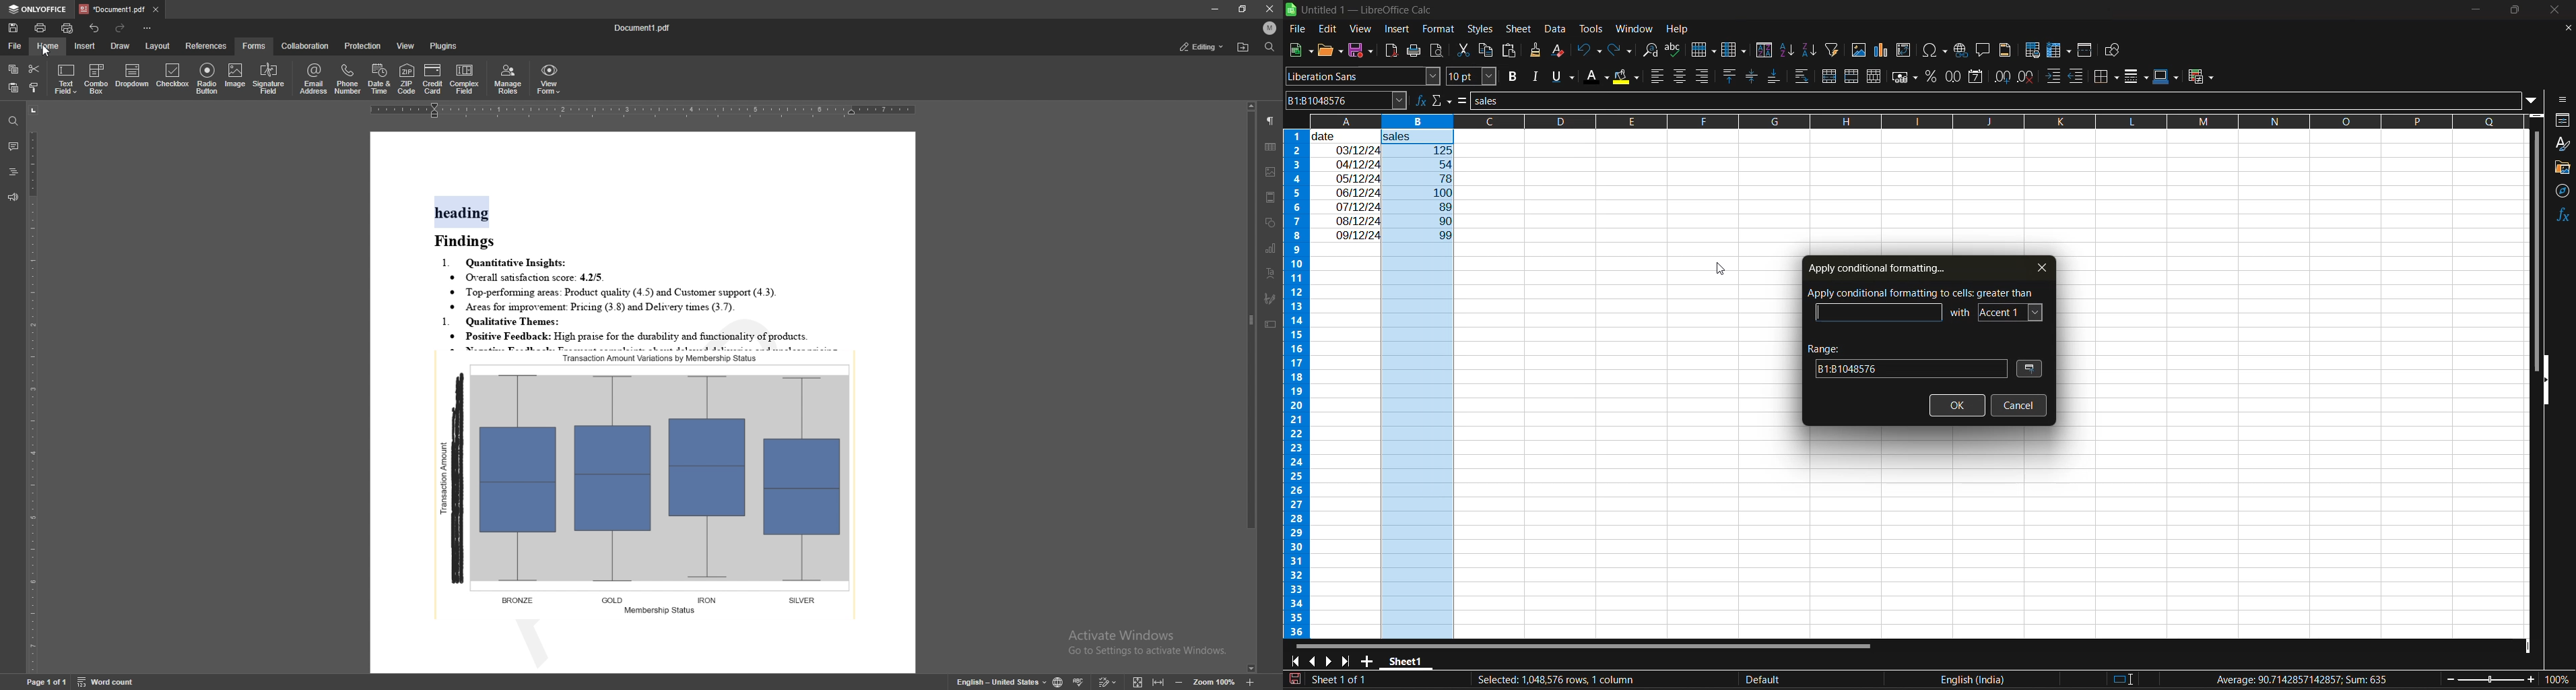 This screenshot has width=2576, height=700. What do you see at coordinates (1436, 49) in the screenshot?
I see `toggle print preview` at bounding box center [1436, 49].